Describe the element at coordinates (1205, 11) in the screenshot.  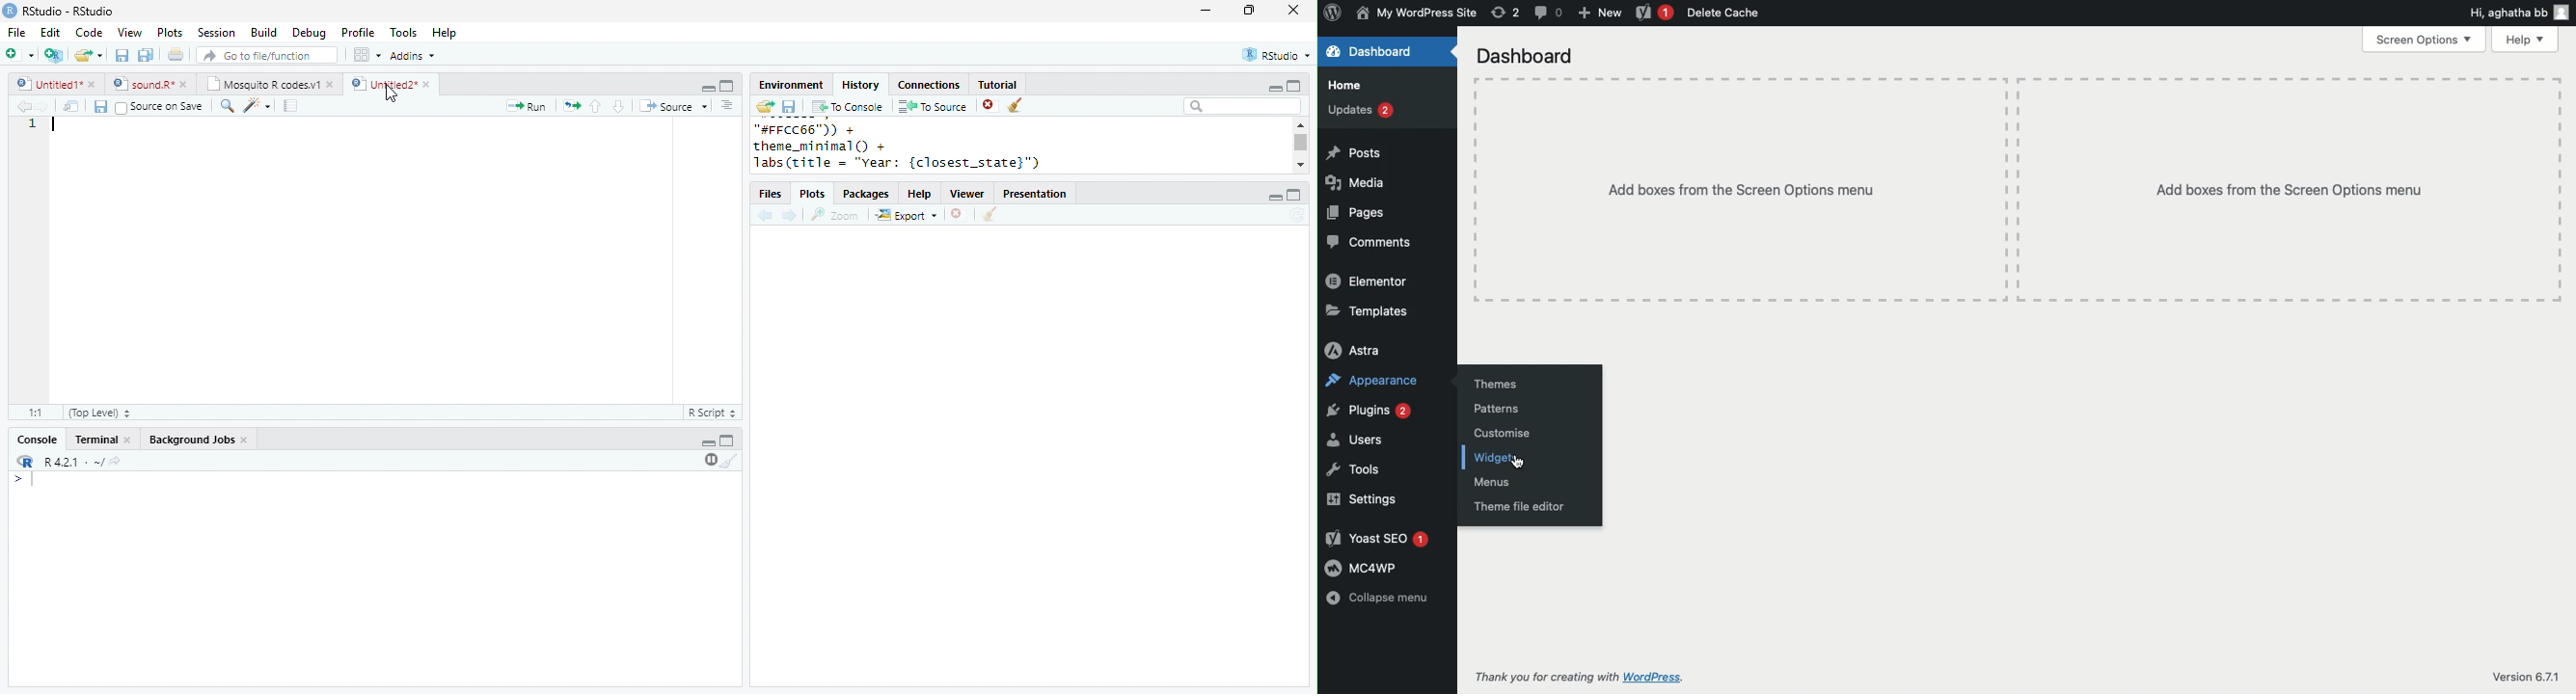
I see `minimize` at that location.